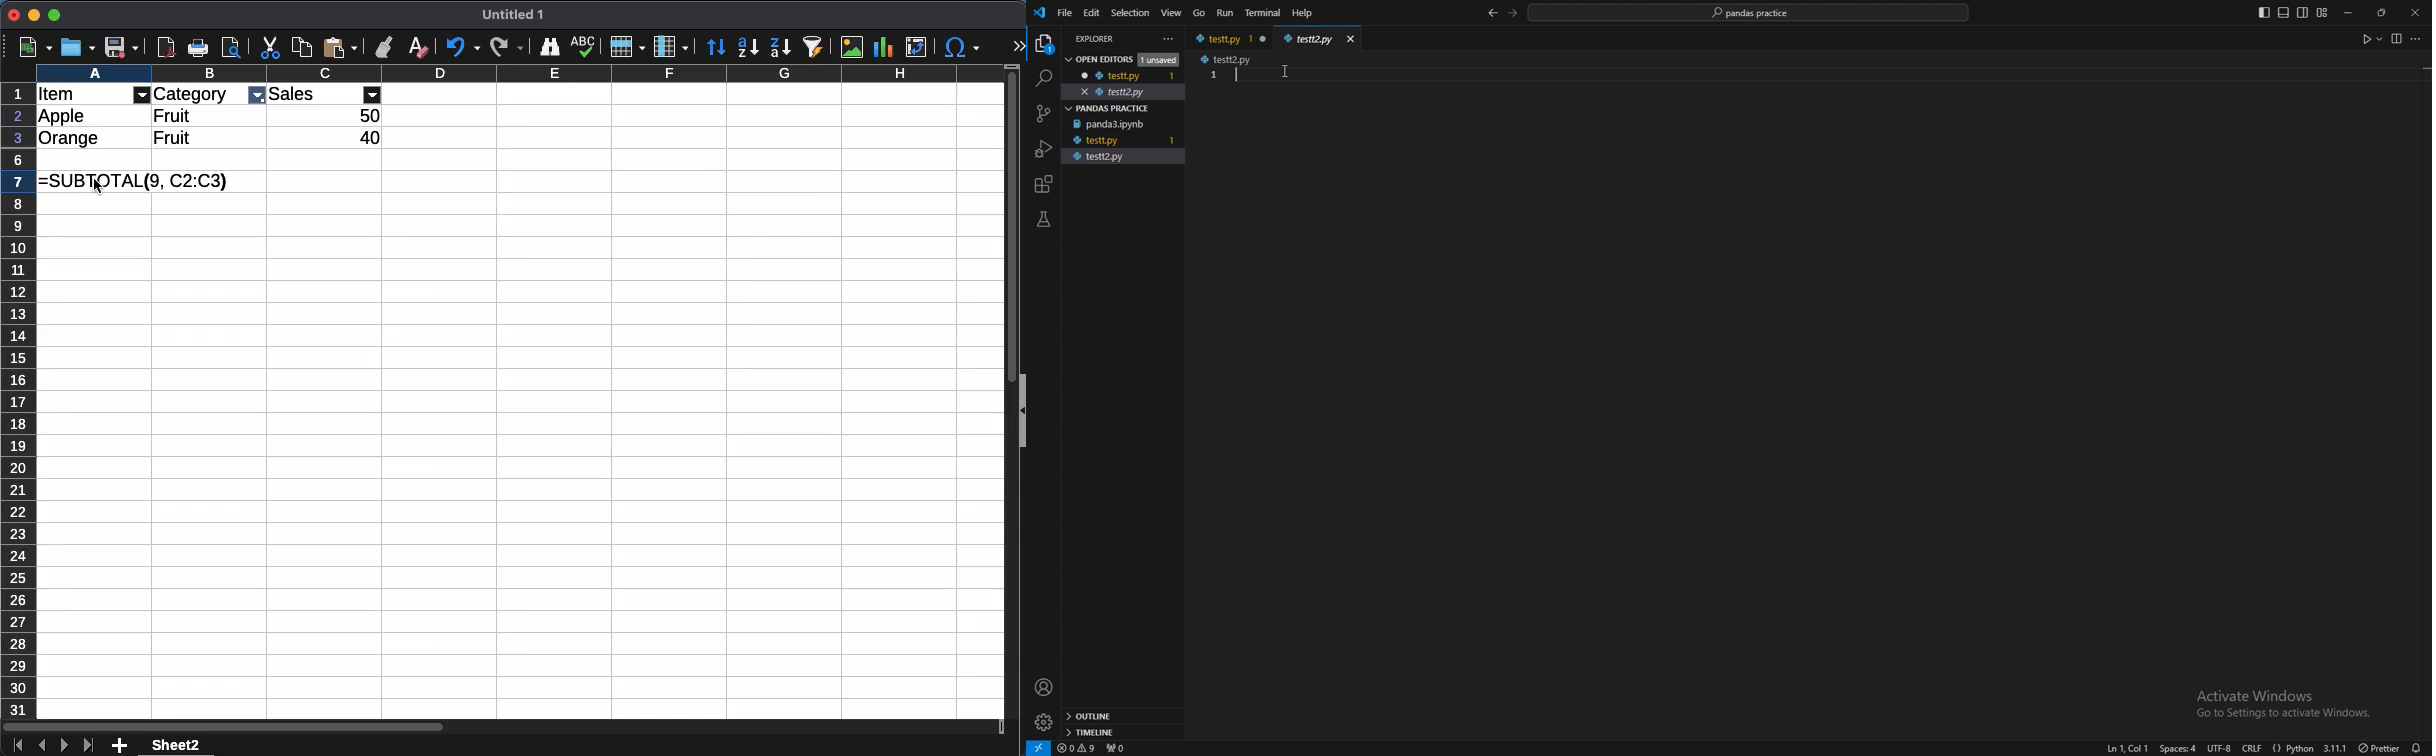 This screenshot has height=756, width=2436. Describe the element at coordinates (256, 96) in the screenshot. I see `filter` at that location.